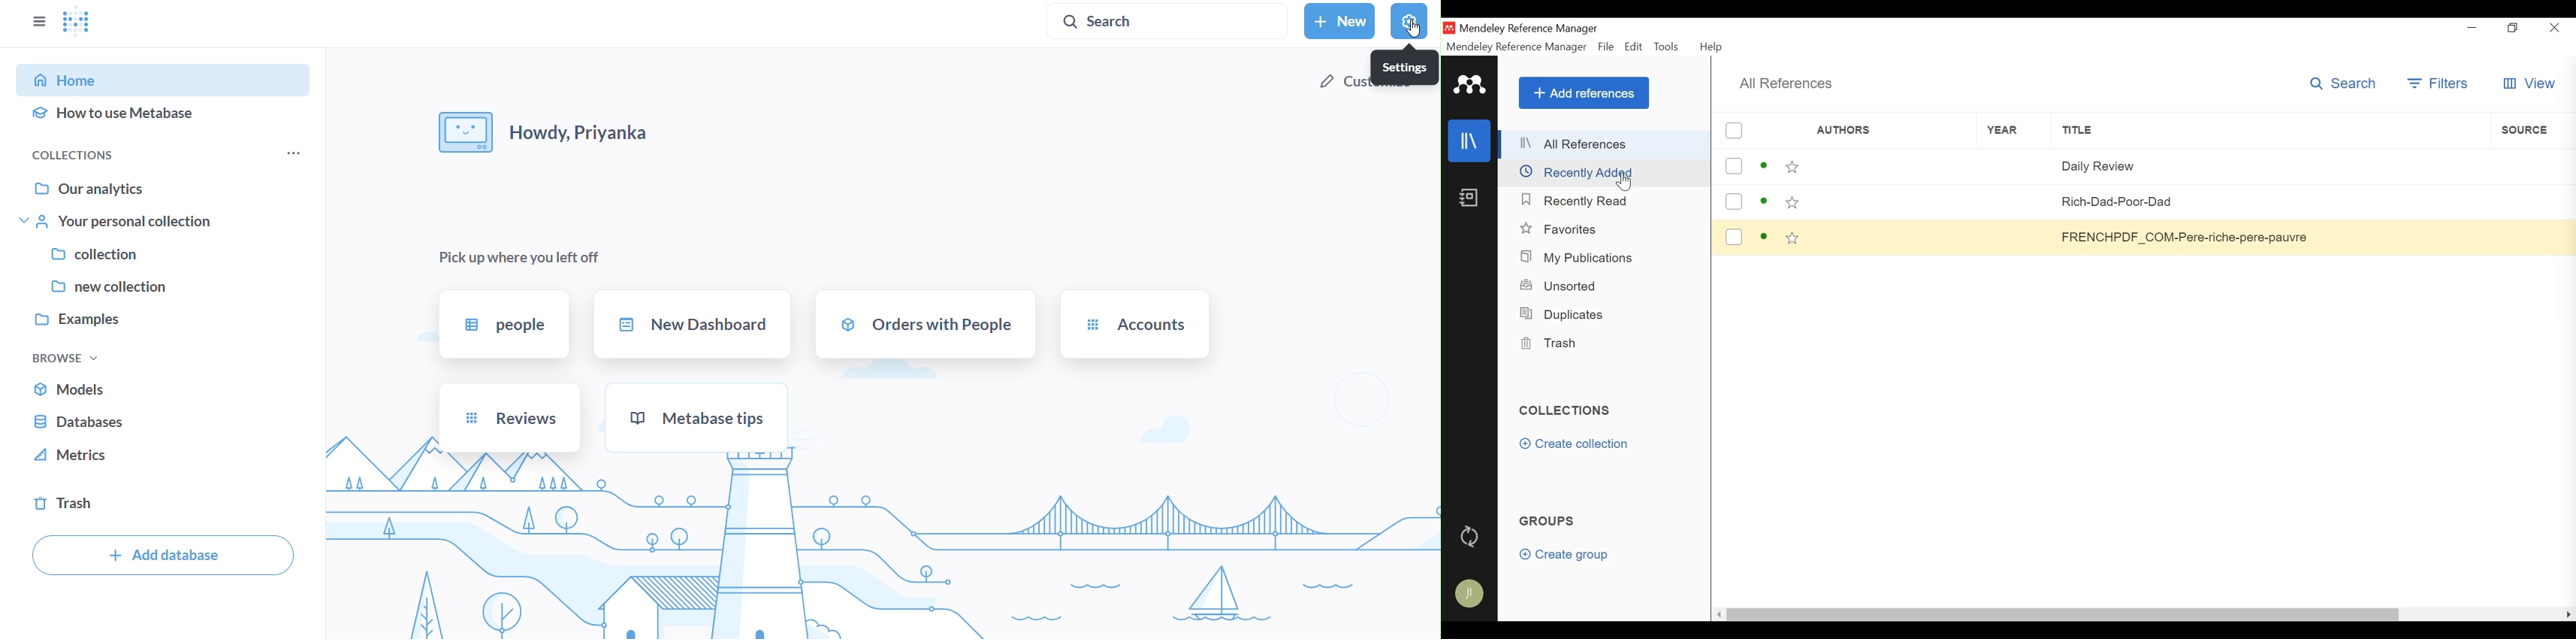  Describe the element at coordinates (2437, 85) in the screenshot. I see `Filter` at that location.